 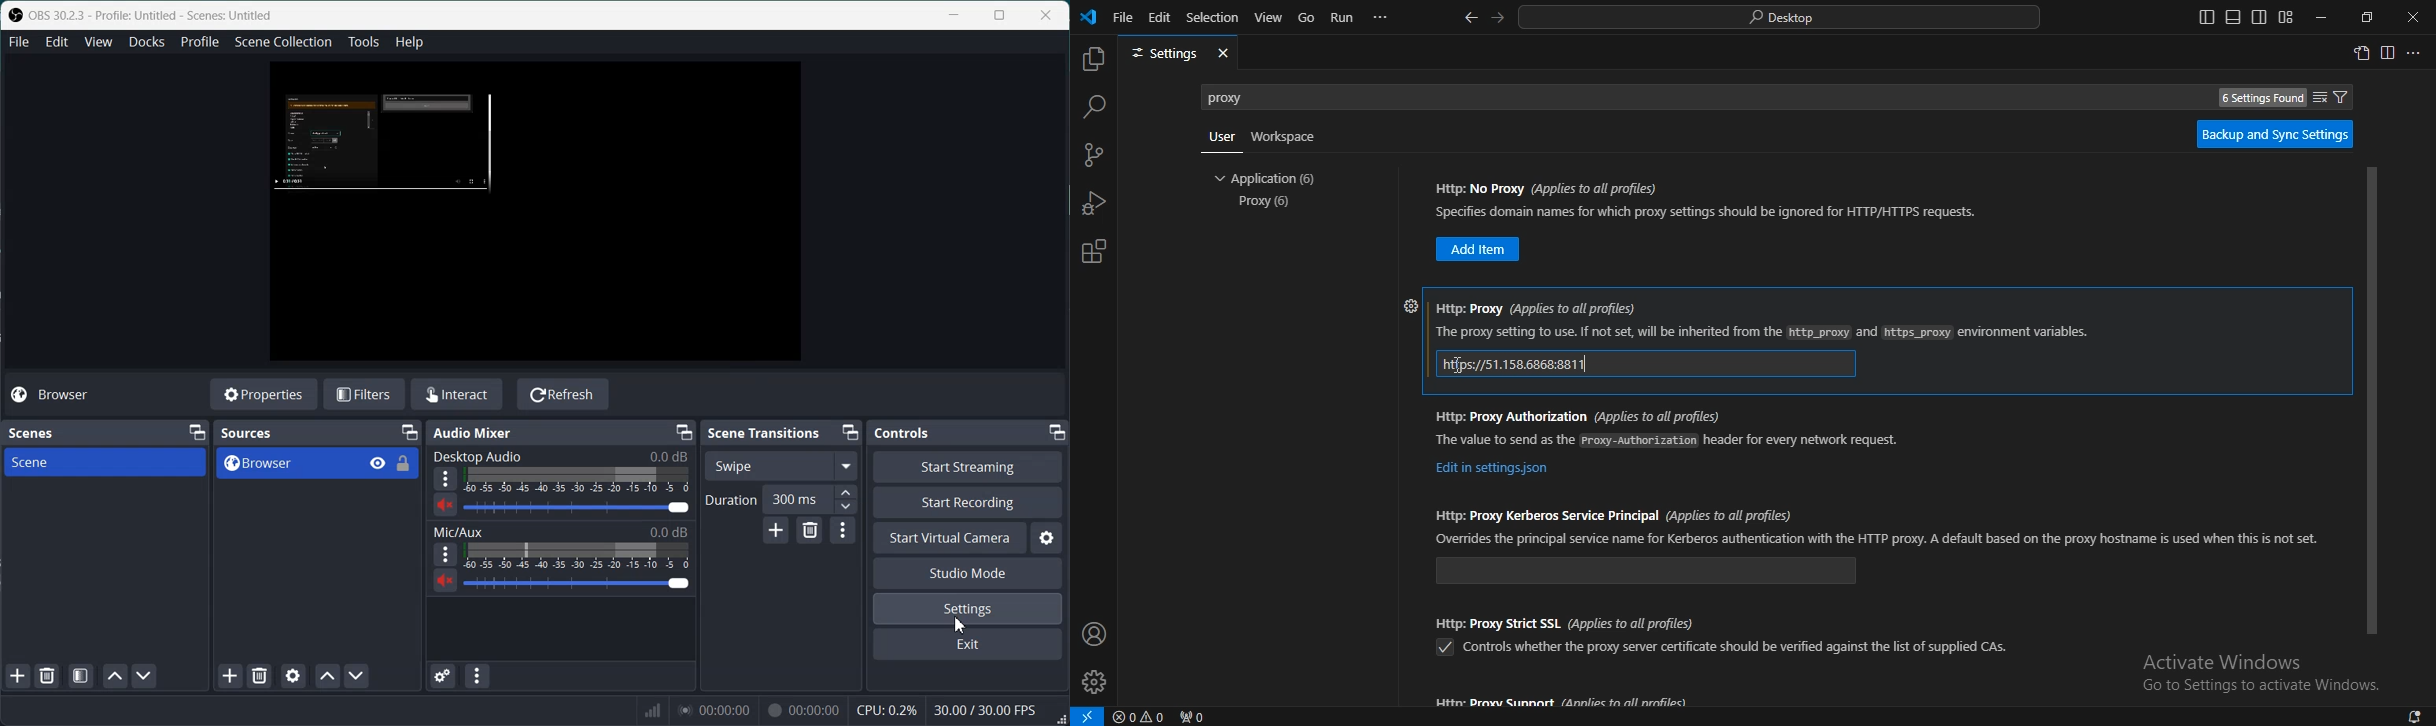 I want to click on toggle primary side bar, so click(x=2204, y=18).